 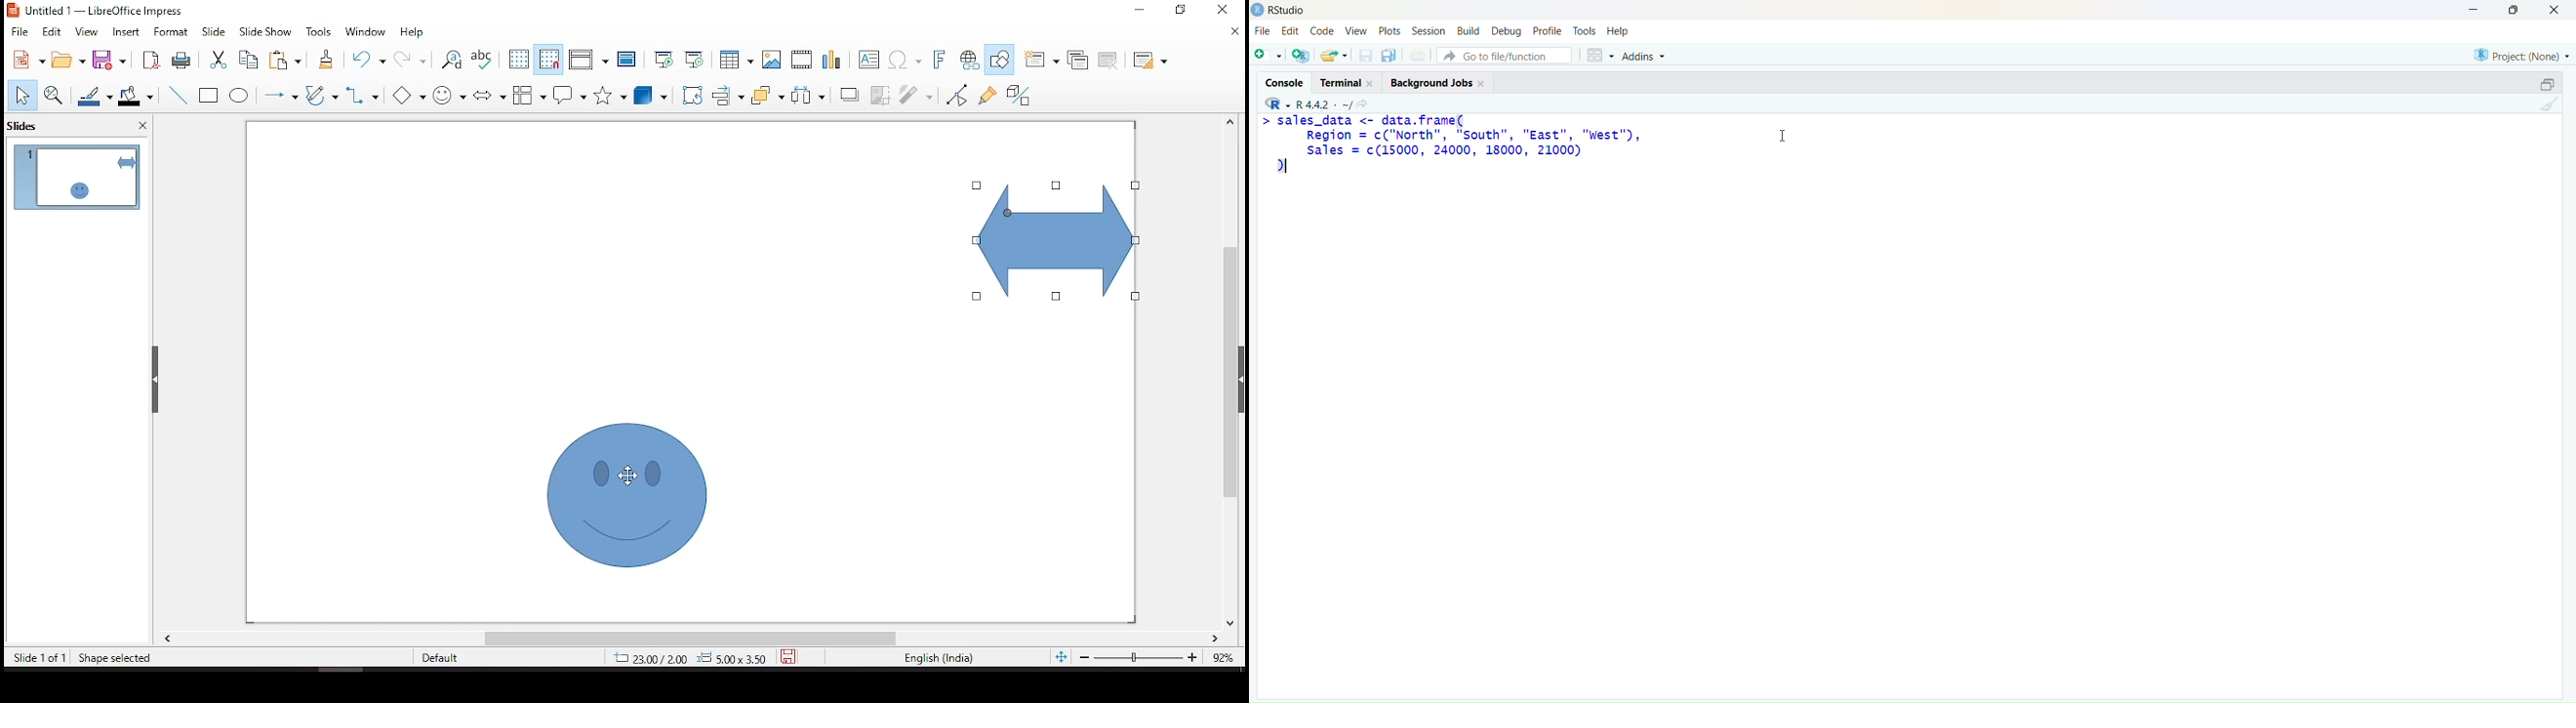 I want to click on print, so click(x=1418, y=57).